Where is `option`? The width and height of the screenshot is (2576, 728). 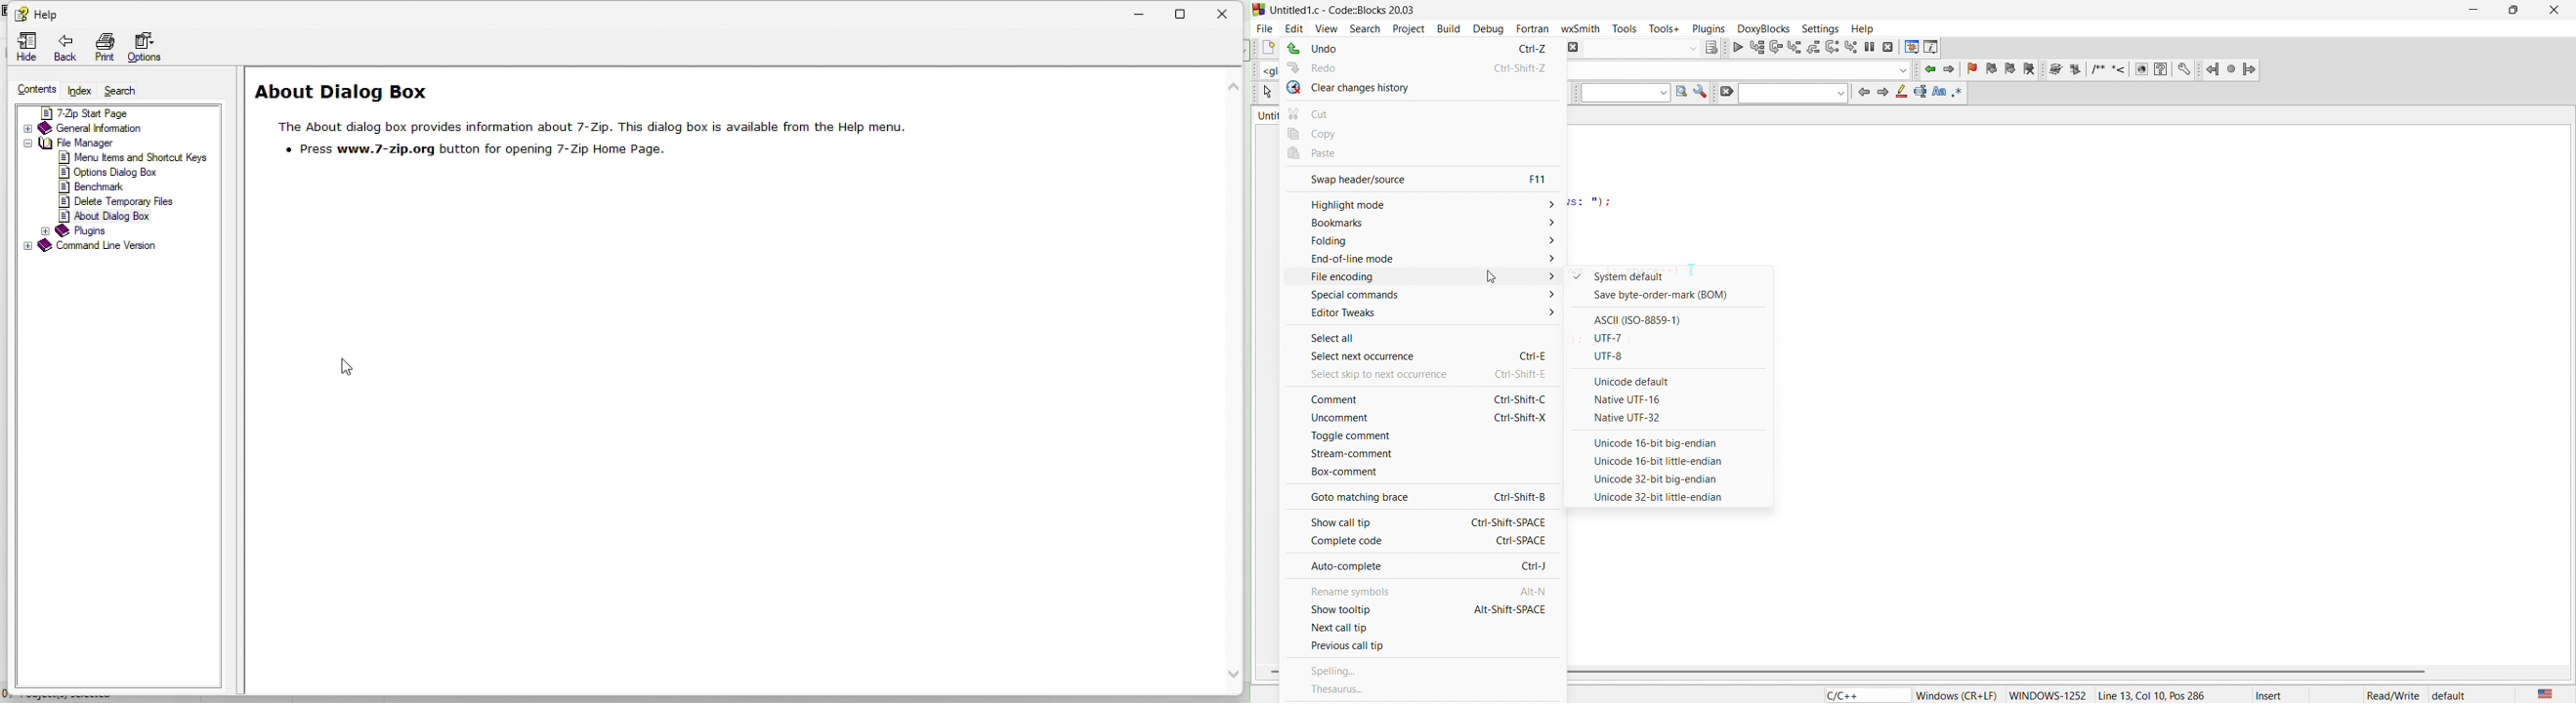 option is located at coordinates (1675, 480).